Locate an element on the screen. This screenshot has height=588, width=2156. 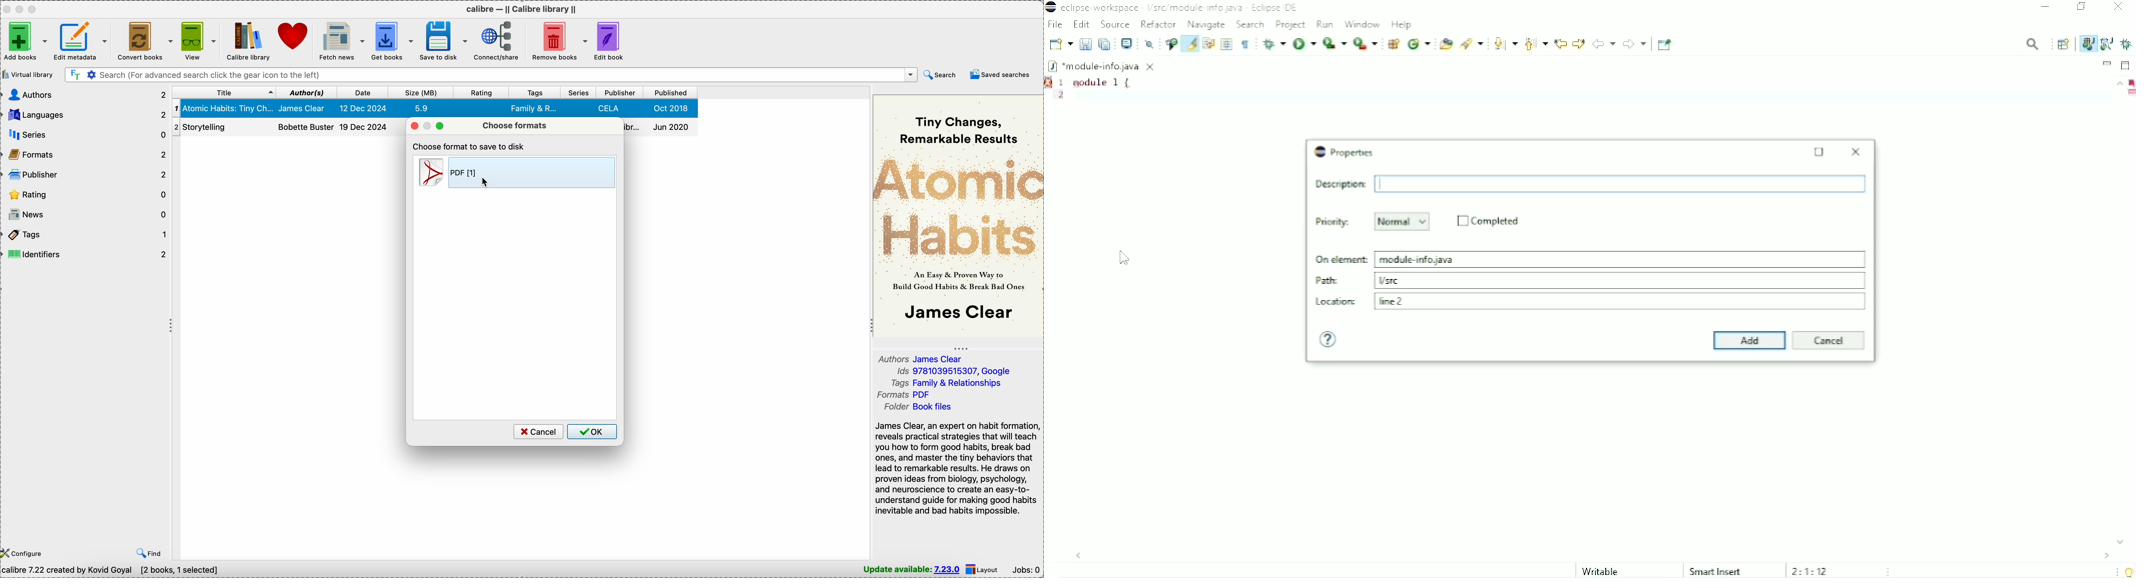
view is located at coordinates (198, 40).